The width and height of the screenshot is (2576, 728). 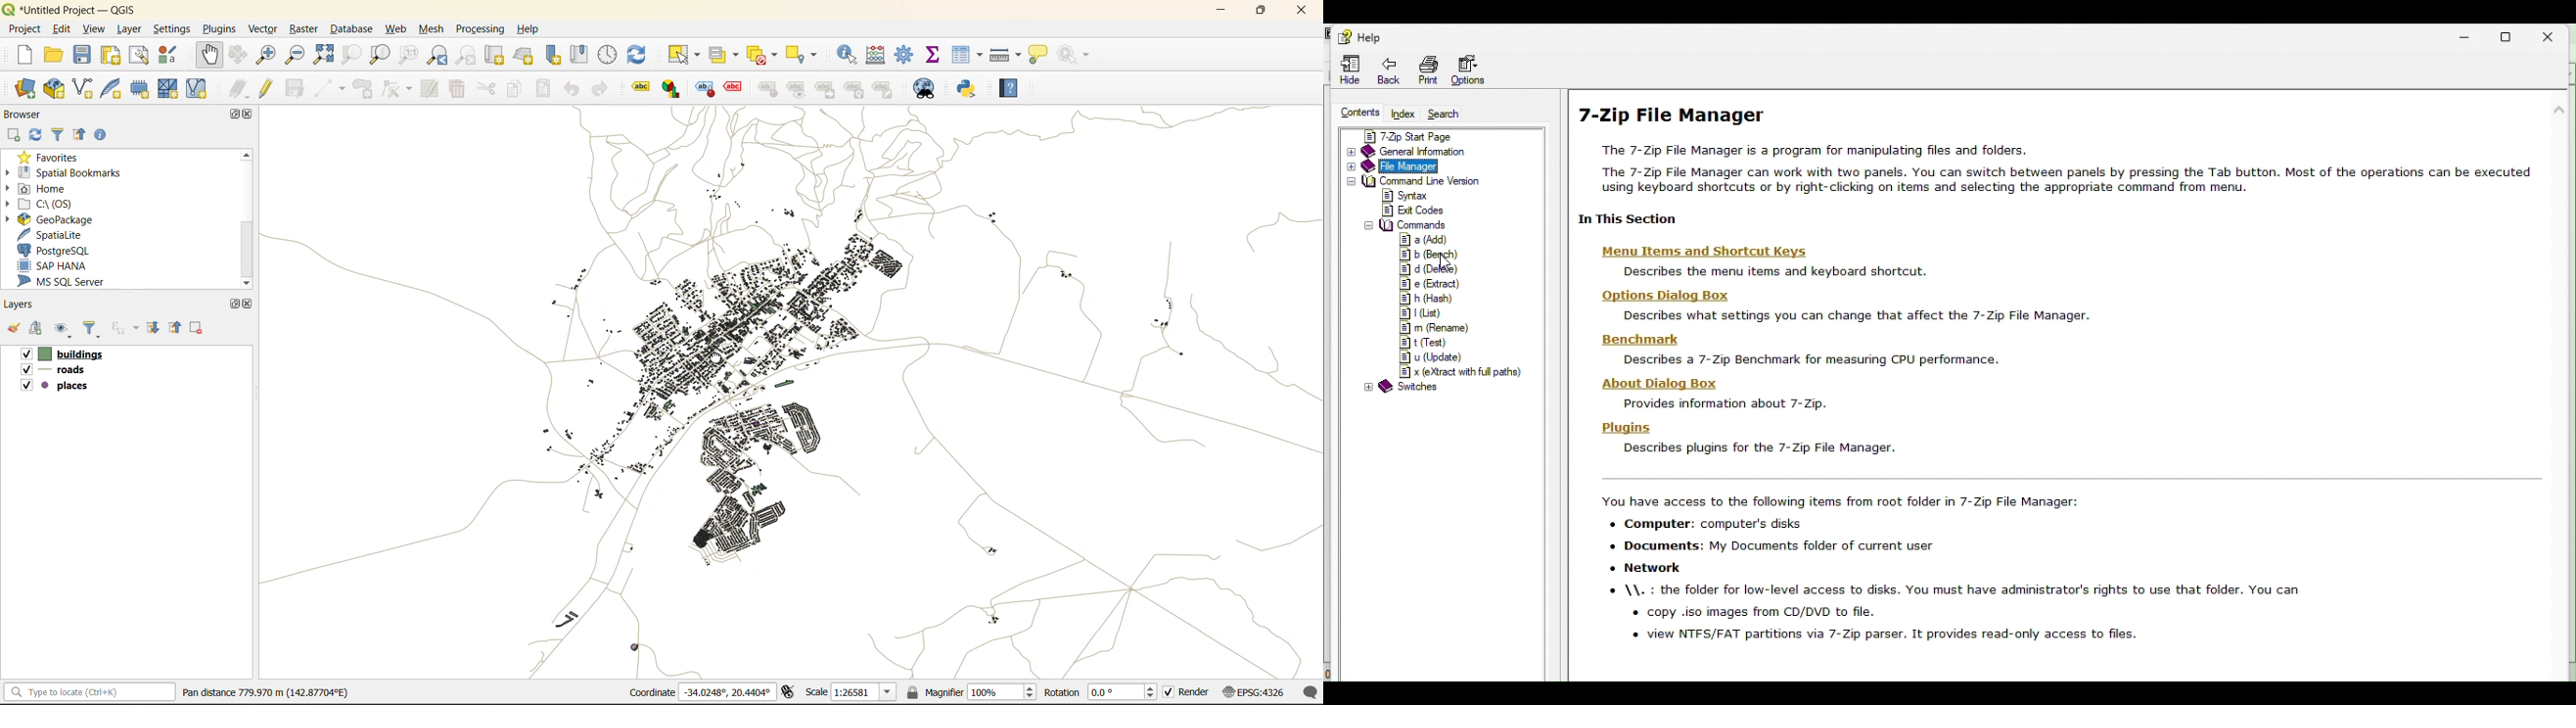 I want to click on Note label, so click(x=886, y=88).